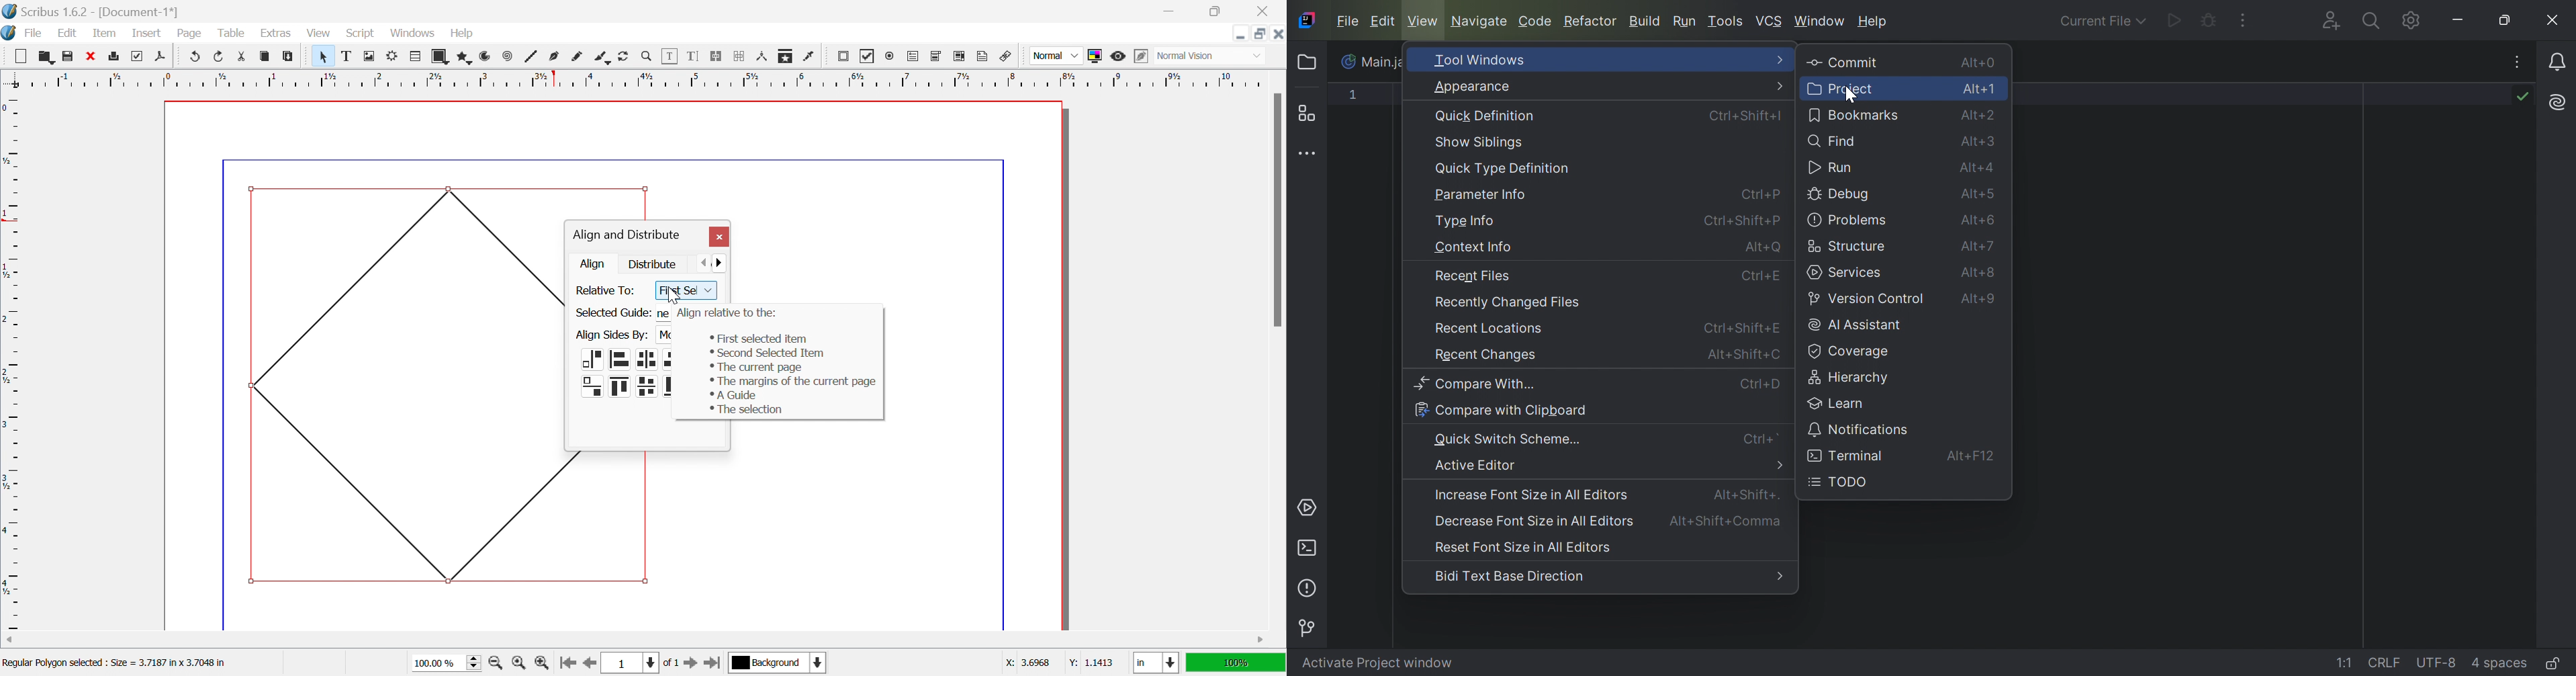  What do you see at coordinates (728, 313) in the screenshot?
I see `Align: relative to the:` at bounding box center [728, 313].